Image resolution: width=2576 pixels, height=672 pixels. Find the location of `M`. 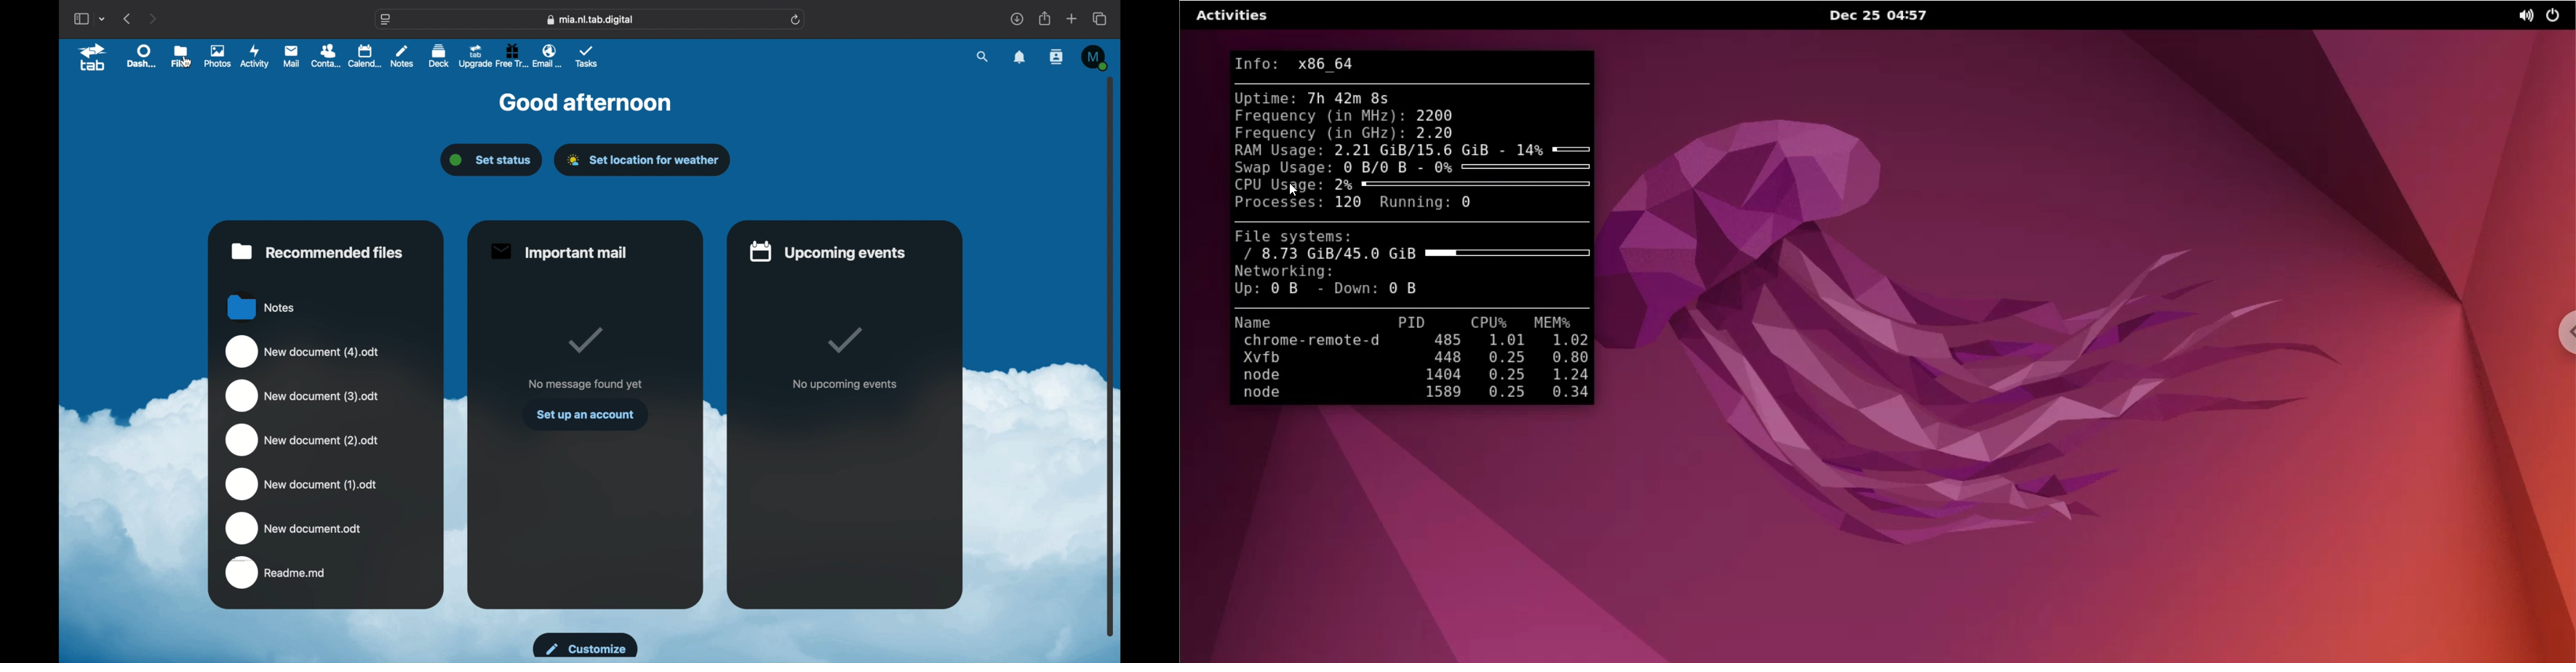

M is located at coordinates (1095, 58).